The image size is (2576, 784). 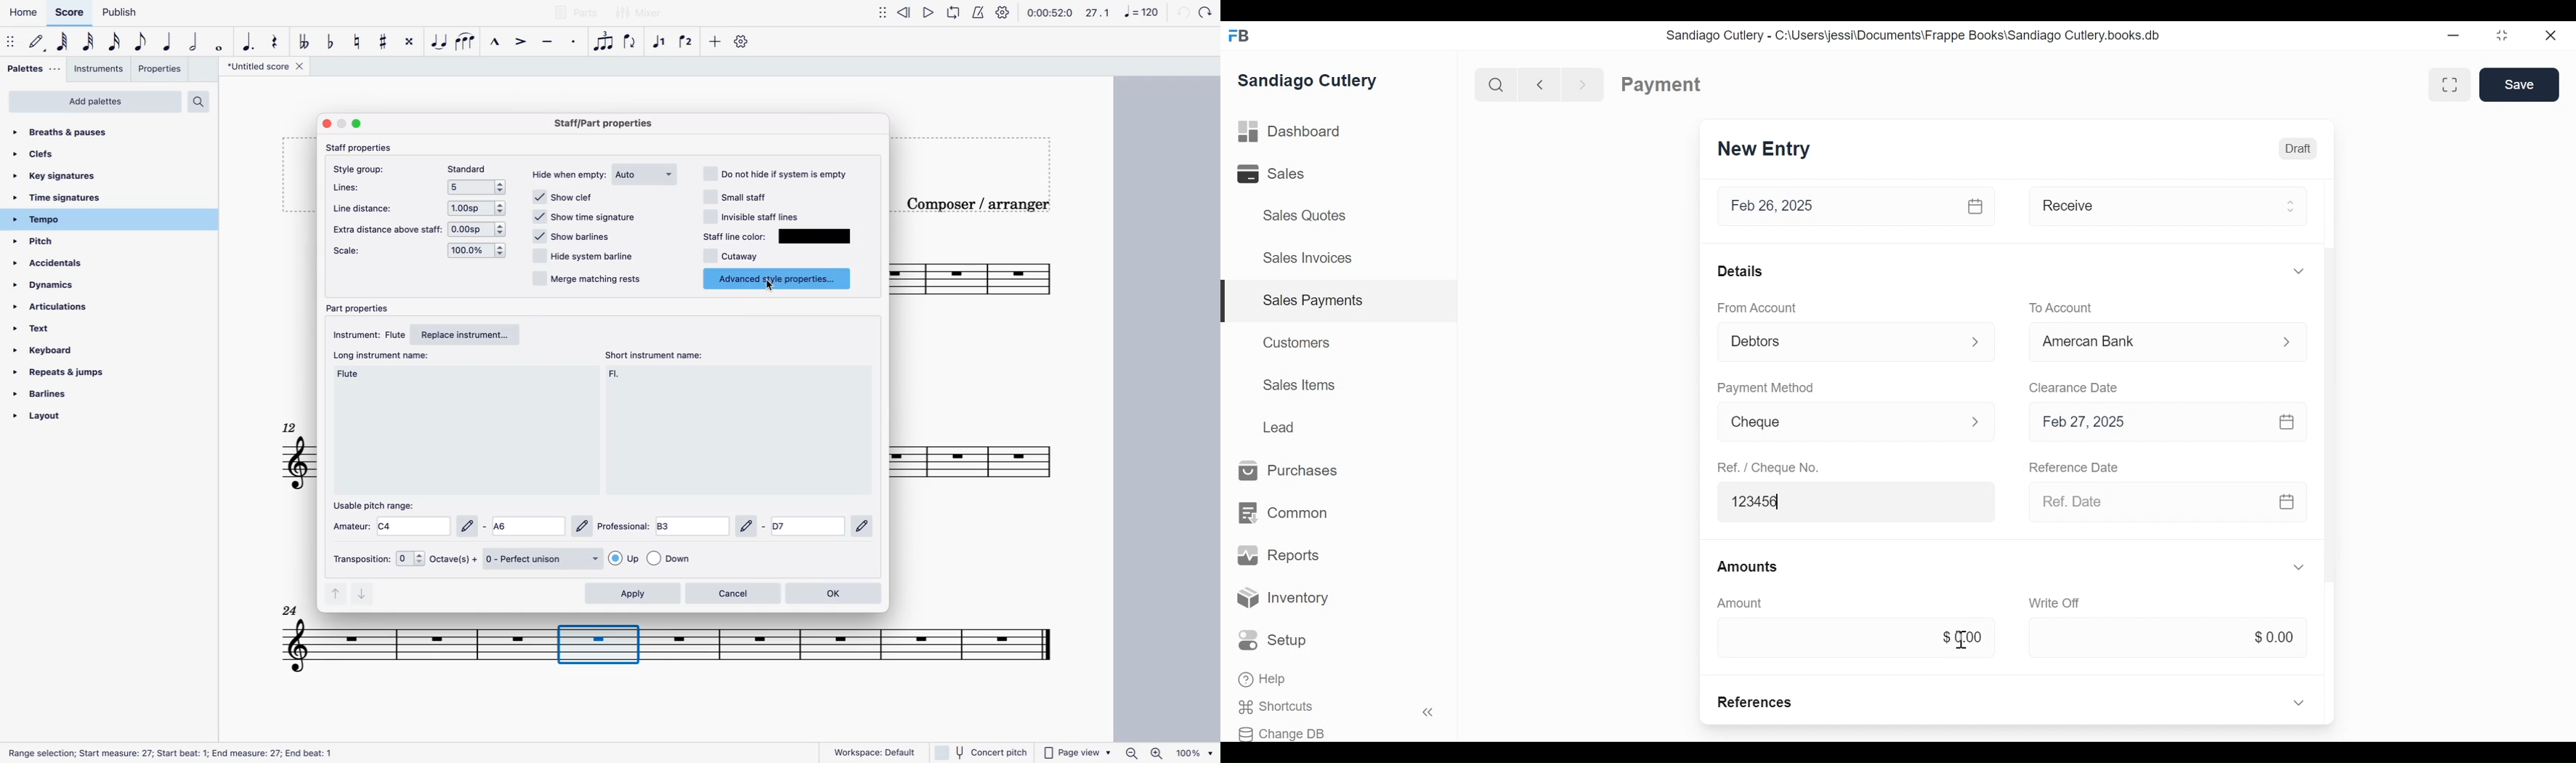 I want to click on Expand, so click(x=2290, y=206).